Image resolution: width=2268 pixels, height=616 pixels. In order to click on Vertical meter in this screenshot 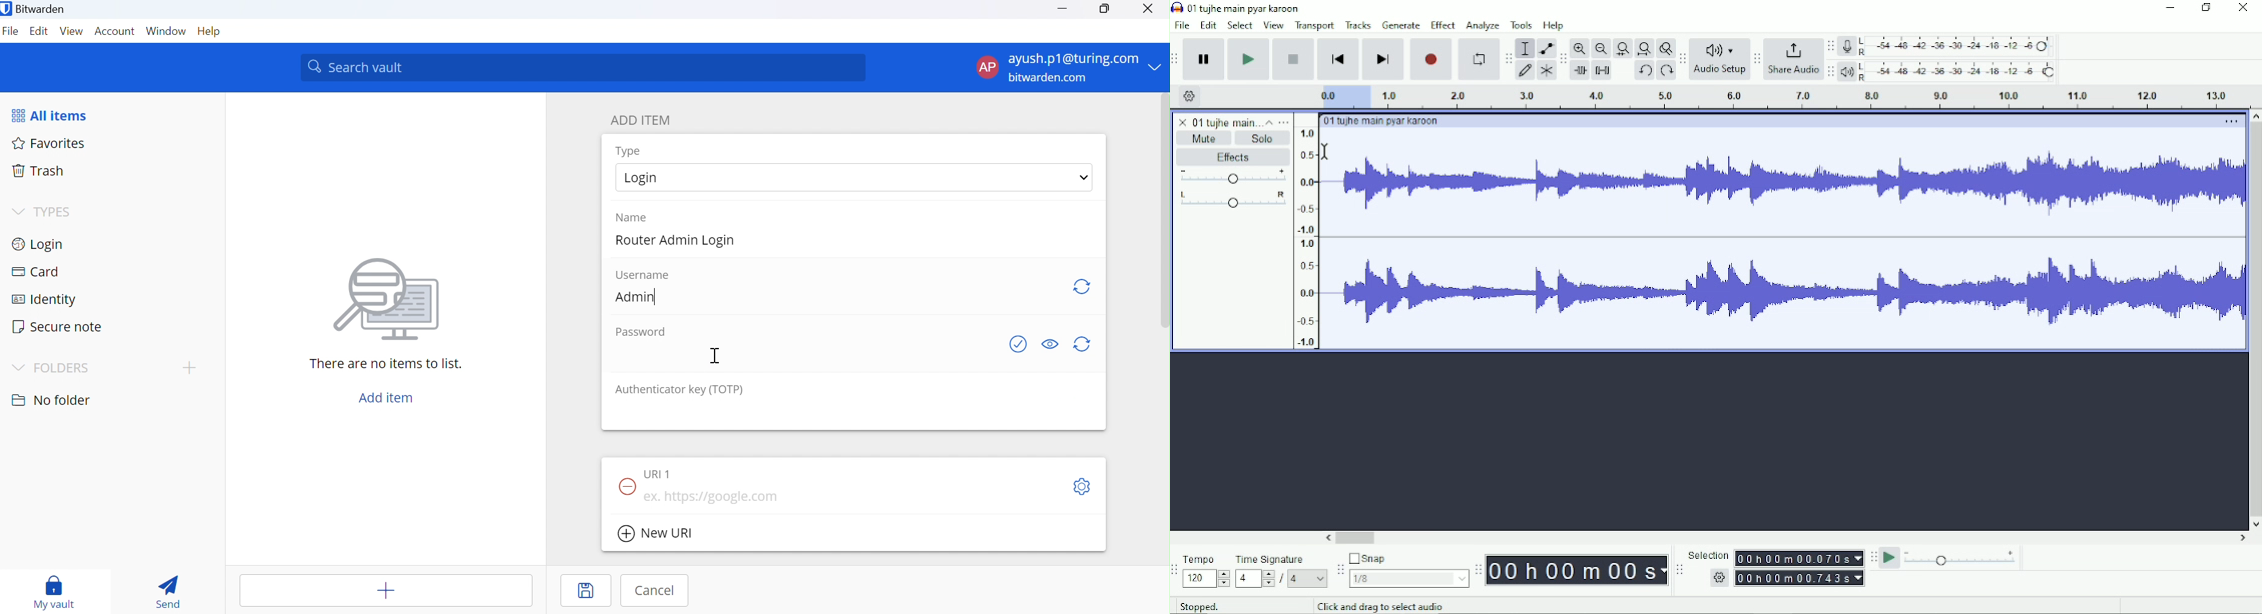, I will do `click(1303, 237)`.